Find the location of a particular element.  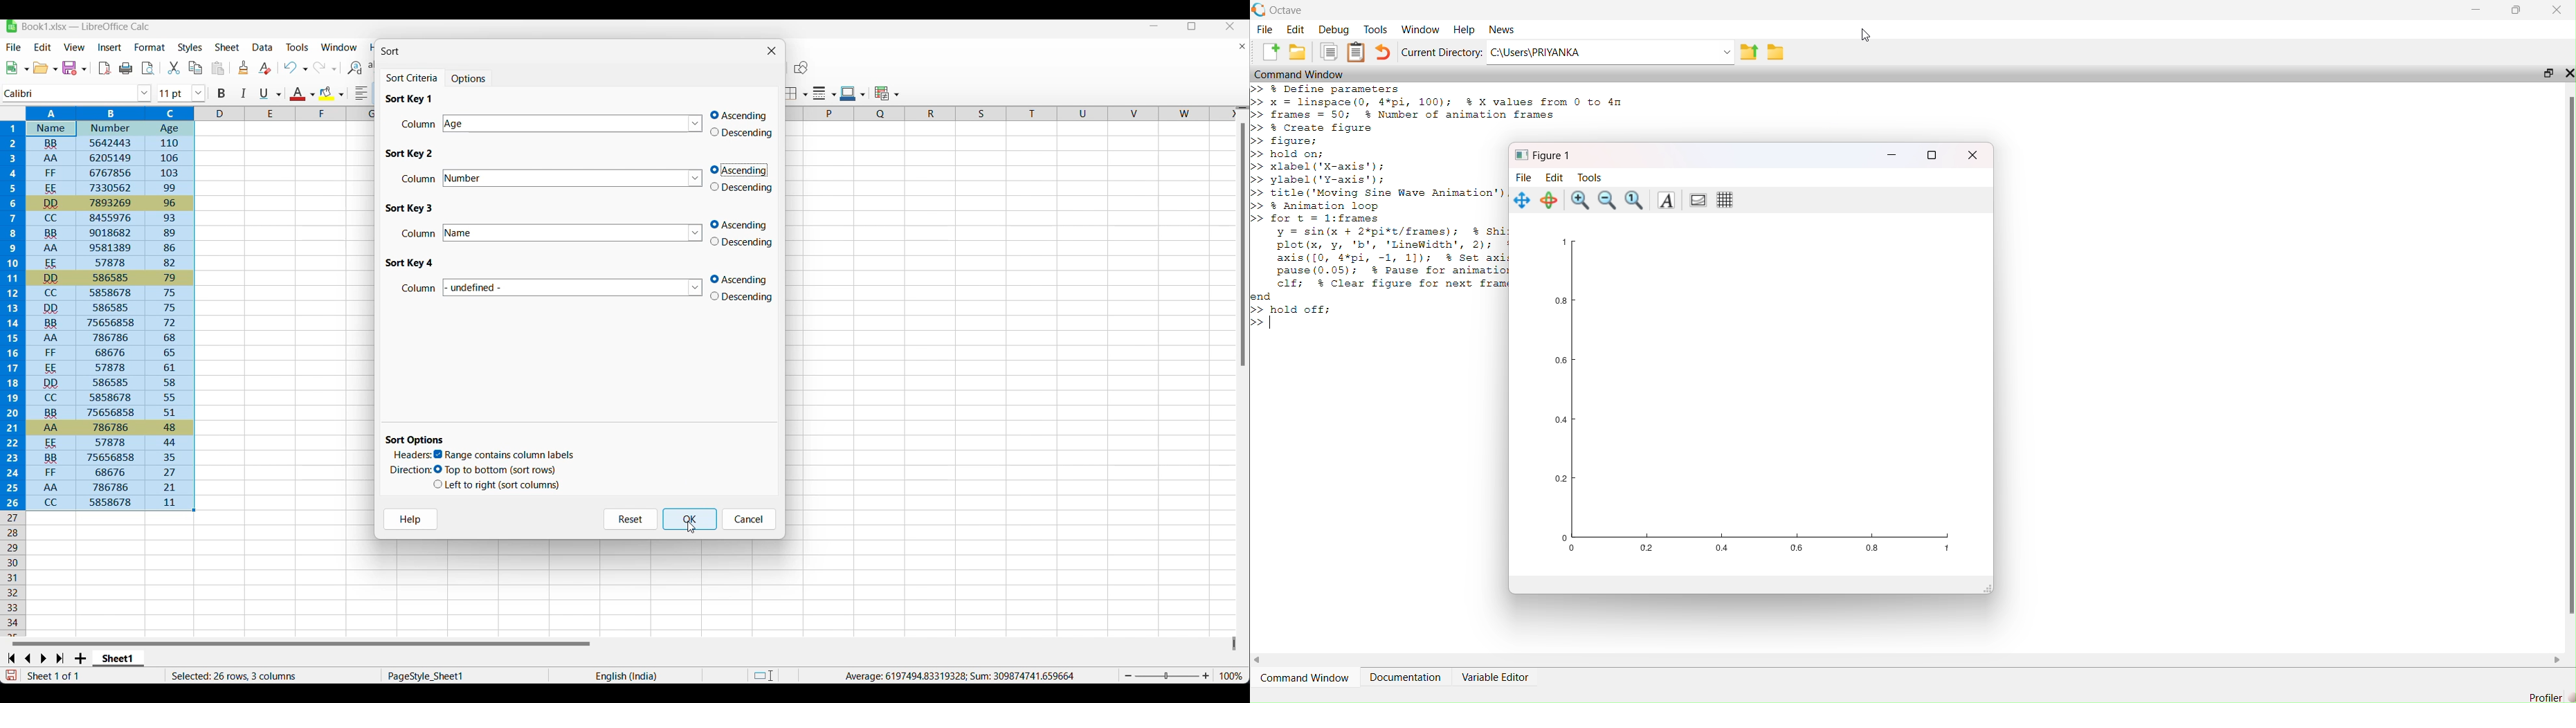

Italic is located at coordinates (244, 93).